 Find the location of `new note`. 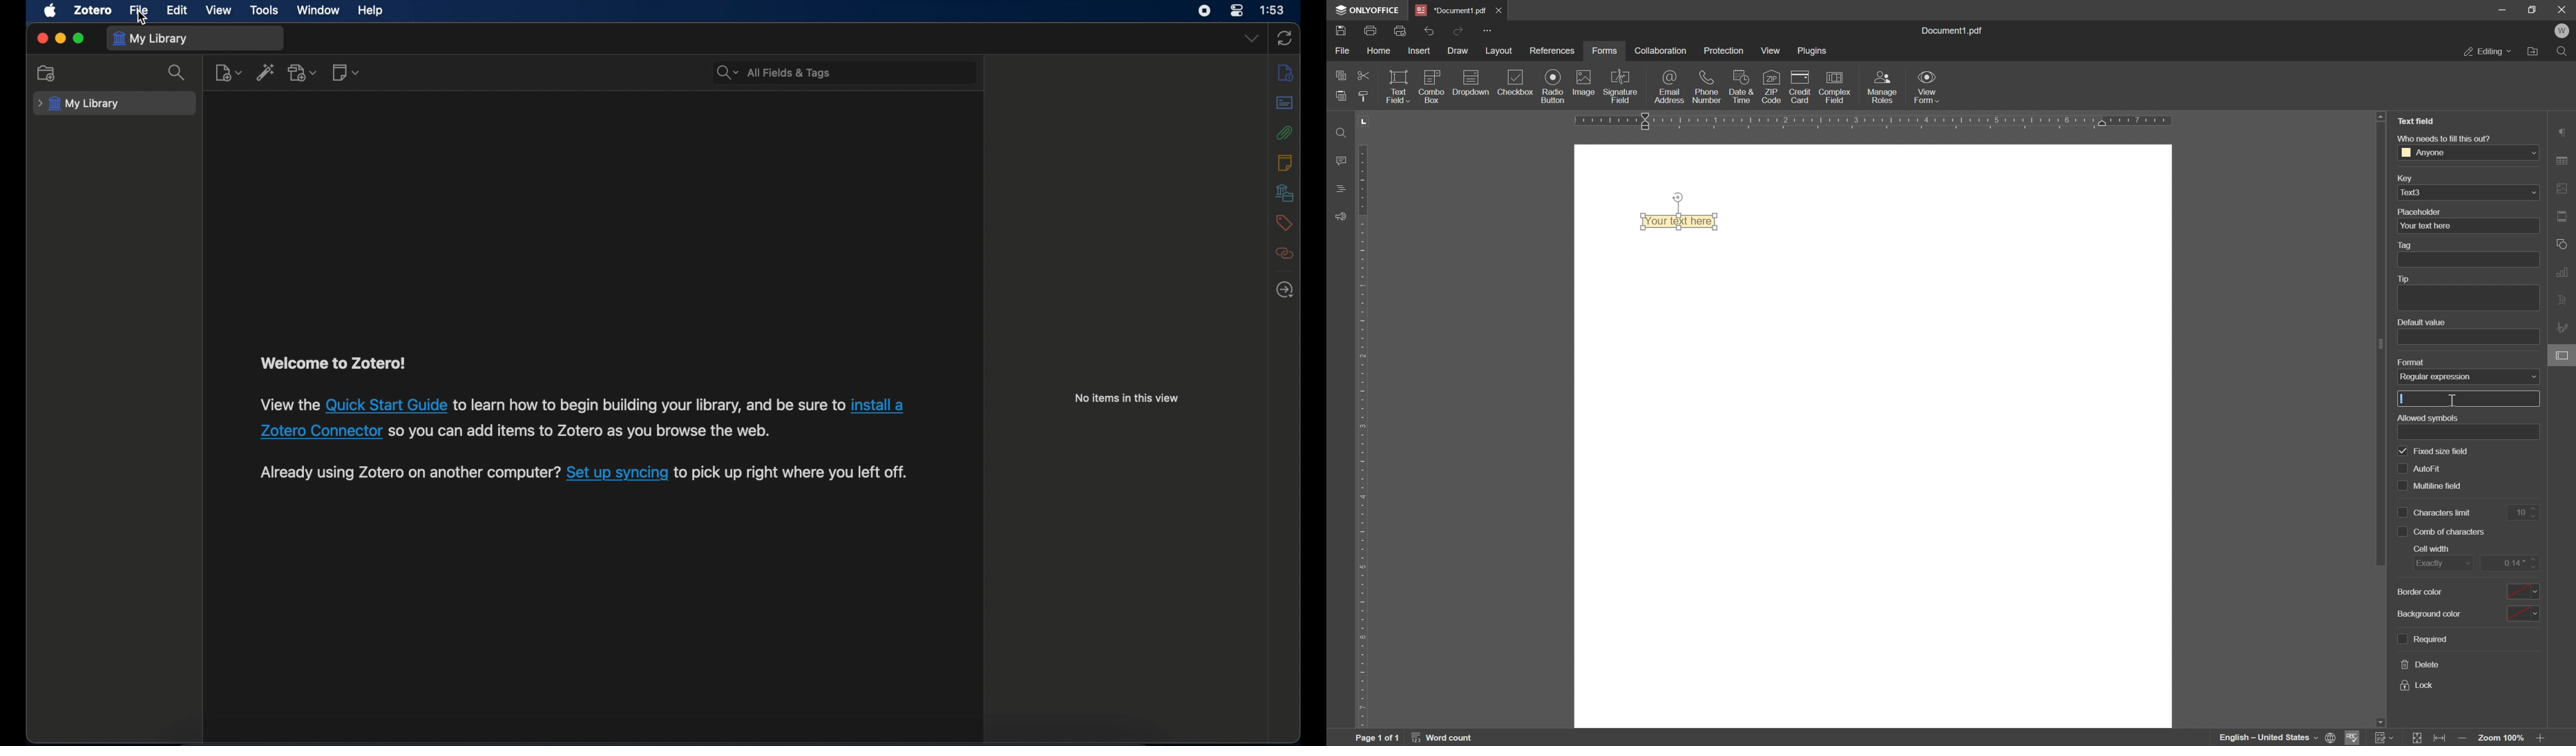

new note is located at coordinates (347, 72).